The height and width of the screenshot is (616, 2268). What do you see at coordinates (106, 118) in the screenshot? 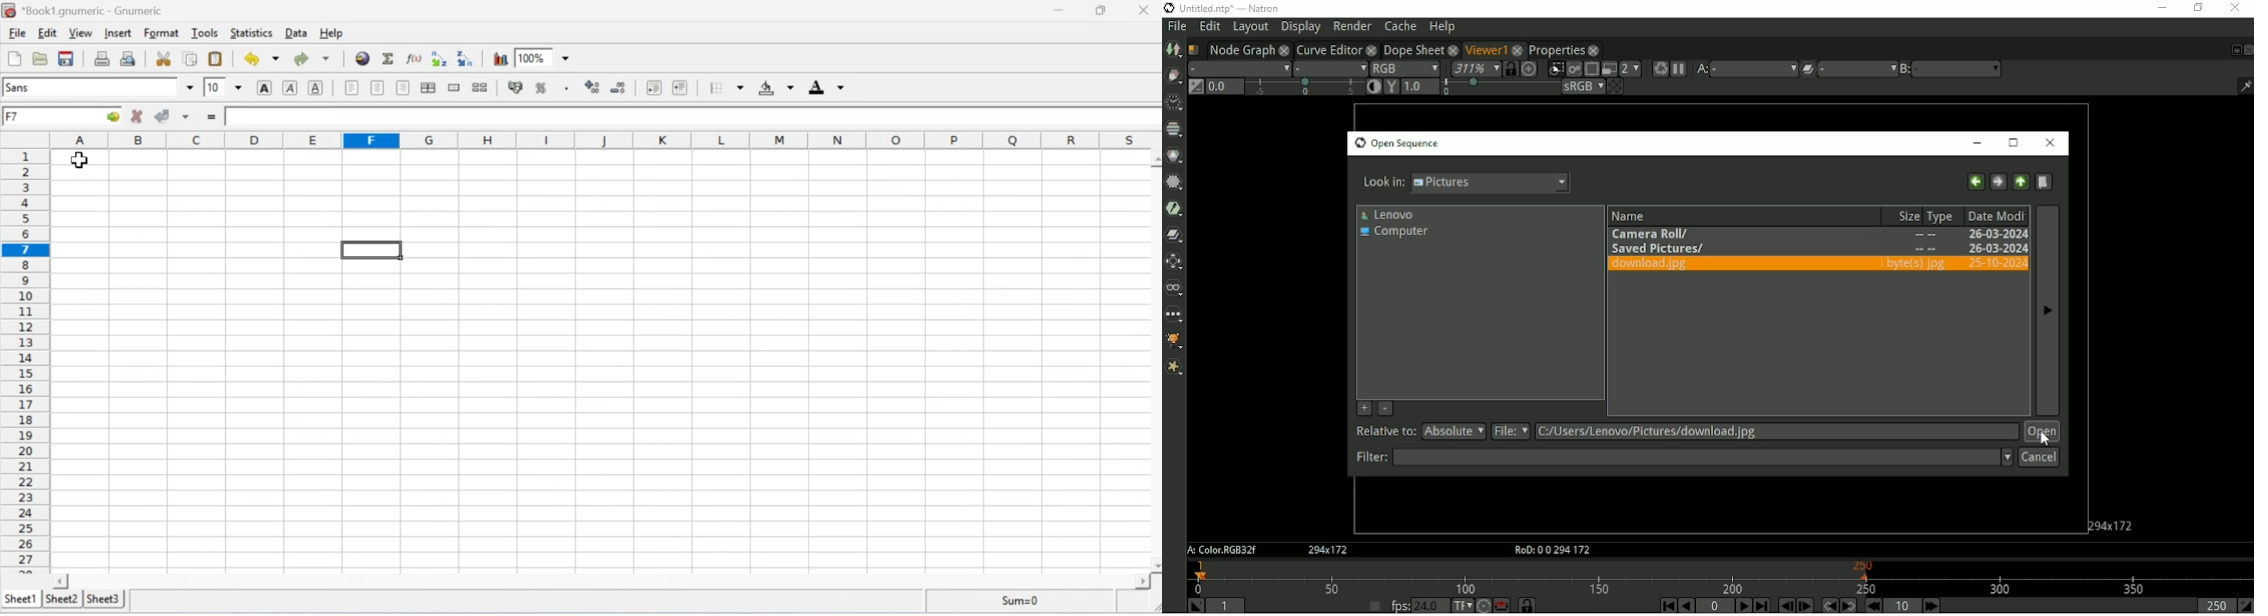
I see `go to` at bounding box center [106, 118].